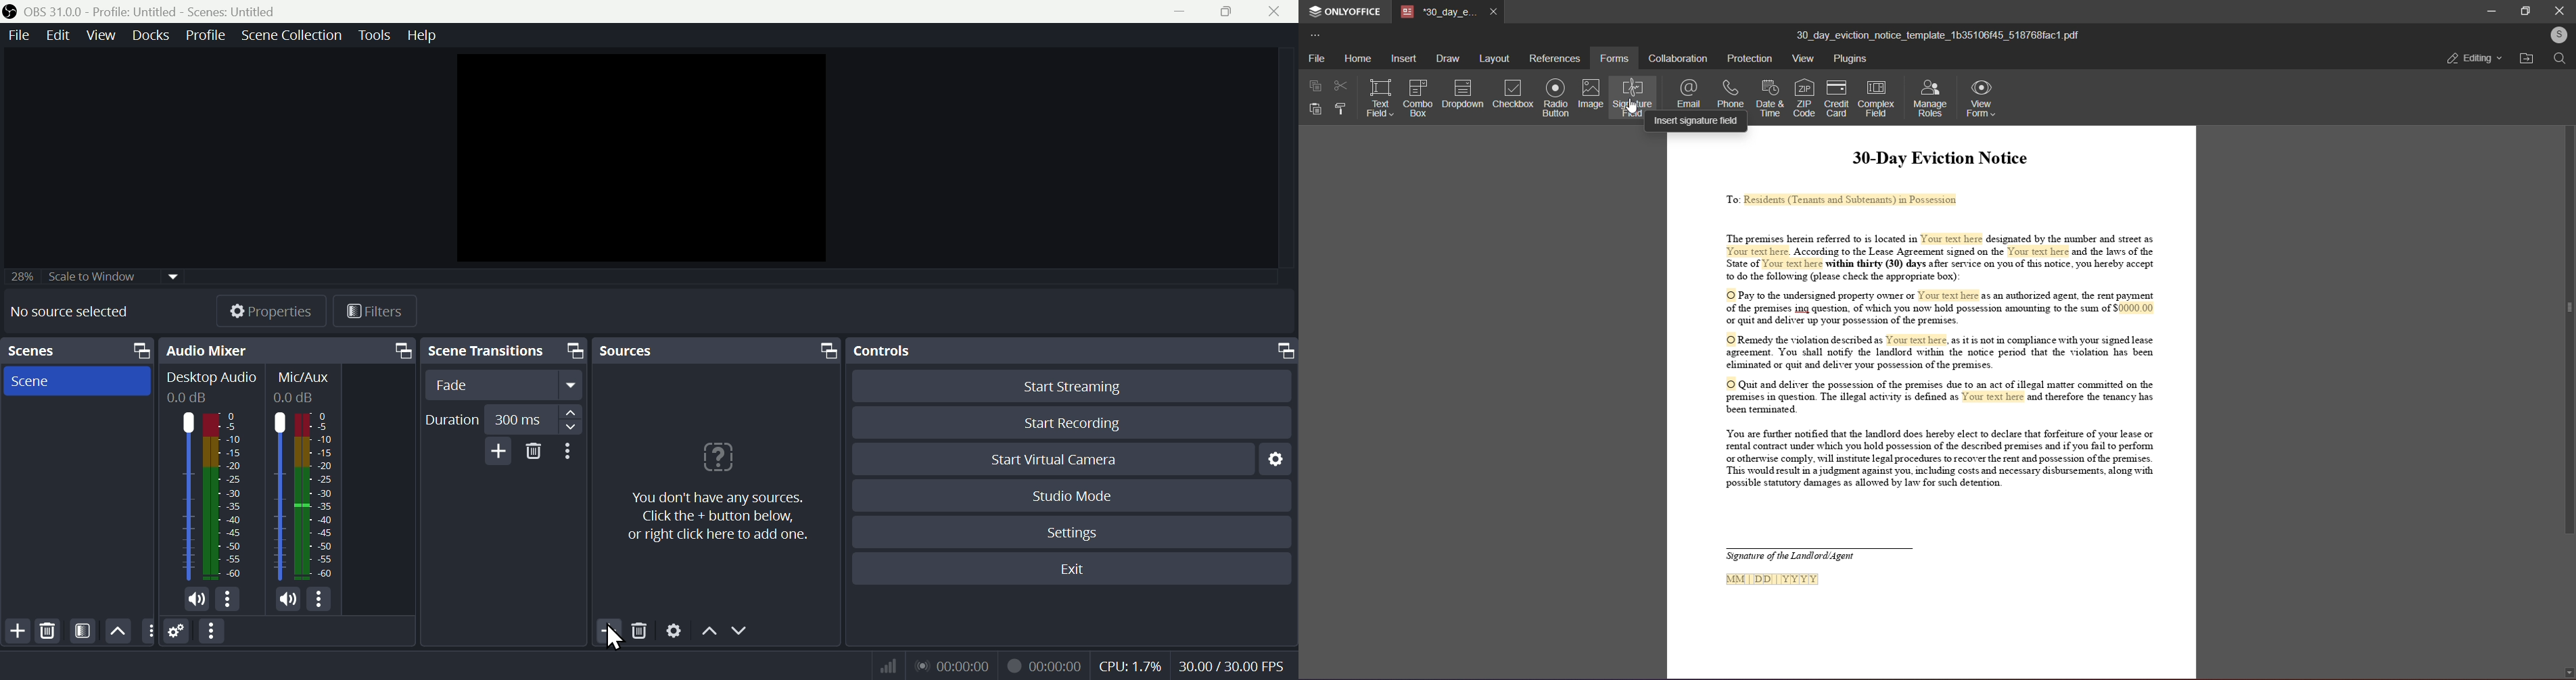 Image resolution: width=2576 pixels, height=700 pixels. What do you see at coordinates (1184, 11) in the screenshot?
I see `minimize` at bounding box center [1184, 11].